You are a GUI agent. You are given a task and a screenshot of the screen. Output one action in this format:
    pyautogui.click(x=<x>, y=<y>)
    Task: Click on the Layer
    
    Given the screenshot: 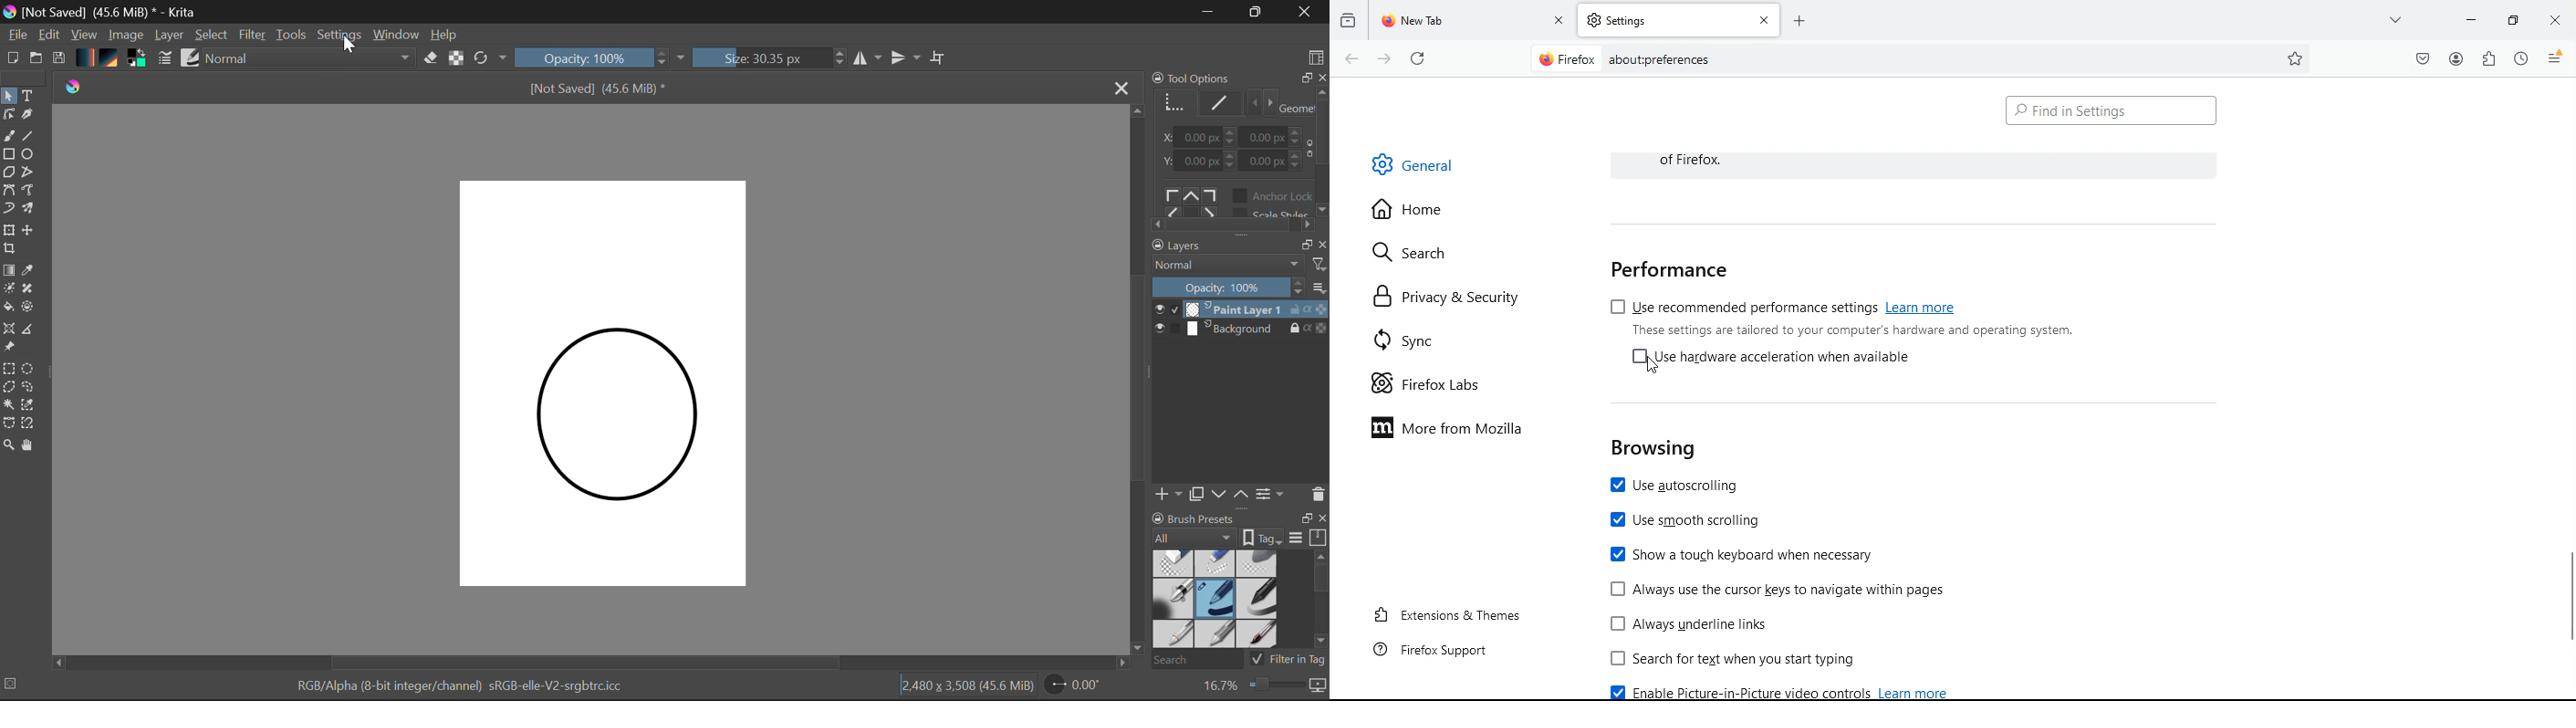 What is the action you would take?
    pyautogui.click(x=170, y=36)
    